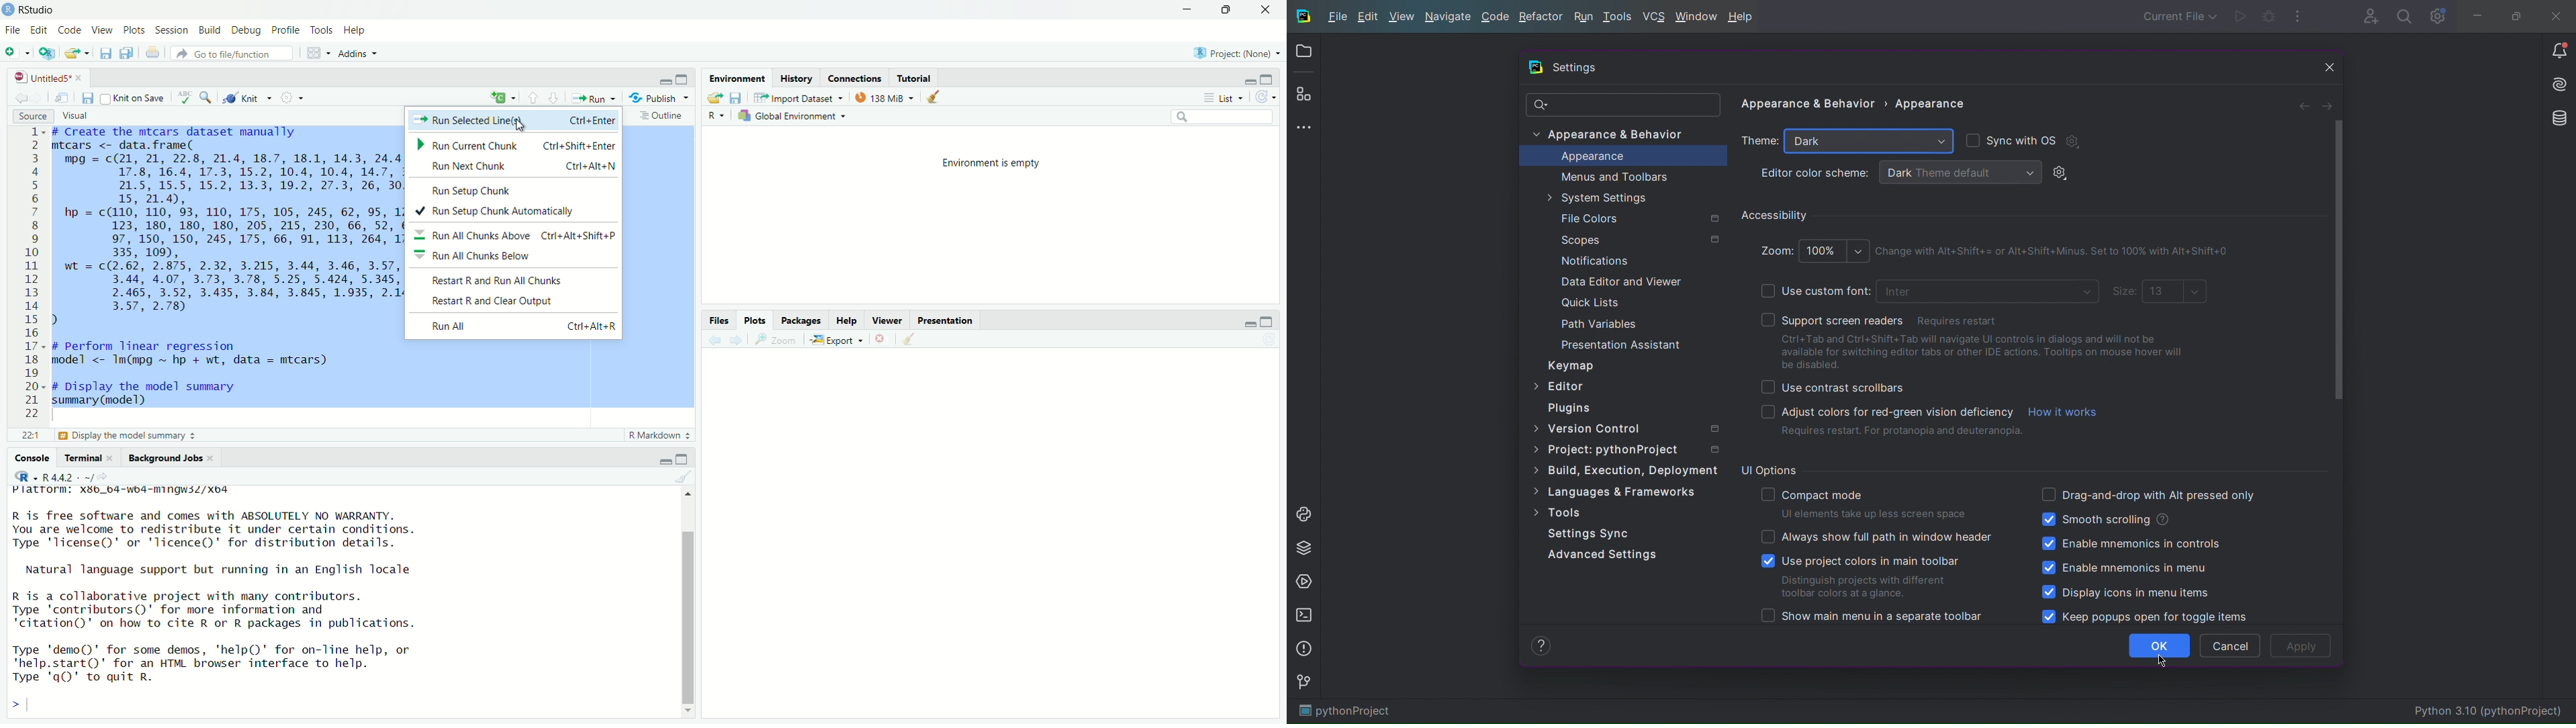  I want to click on # Create the mtcars dataset manually
mtcars <- data. frame(
mpg = c(21, 21, 22.8, 21.4, 18.7, 18.1, 14.3, 24.4, 22.8, 19.2,
17.8, 16.4, 17.3, 15.2, 10.4, 10.4, 14.7, 32.4, 30.4, 33.9,
21.5, 15.5, 15.2, 13.3, 19.2, 27.3, 26, 30.4, 15.8, 19.7,
15, 21.4),
hp = c(110, 110, 93, 110, 175, 105, 245, 62, 95, 123,
123, 180, 180, 180, 205, 215, 230, 66, 52, 65,
97, 150, 150, 245, 175, 66, 91, 113, 264, 175,
335, 109),
wt = c(2.62, 2.875, 2.32, 3.215, 3.44, 3.46, 3.57, 3.19, 3.15, 3.44,
3.44, 4.07, 3.73, 3.78, 5.25, 5.424, 5.345, 2.2, 1.615, 1.835,
2.465, 3.52, 3.435, 3.84, 3.845, 1.935, 2.14, 2.2, 3.17, 2.77,
3.57, 2.78)
) I
# perform linear regression
model <- Im(mpg ~ hp + wt, data = mtcars)
# Display the model summary
summary (model), so click(227, 268).